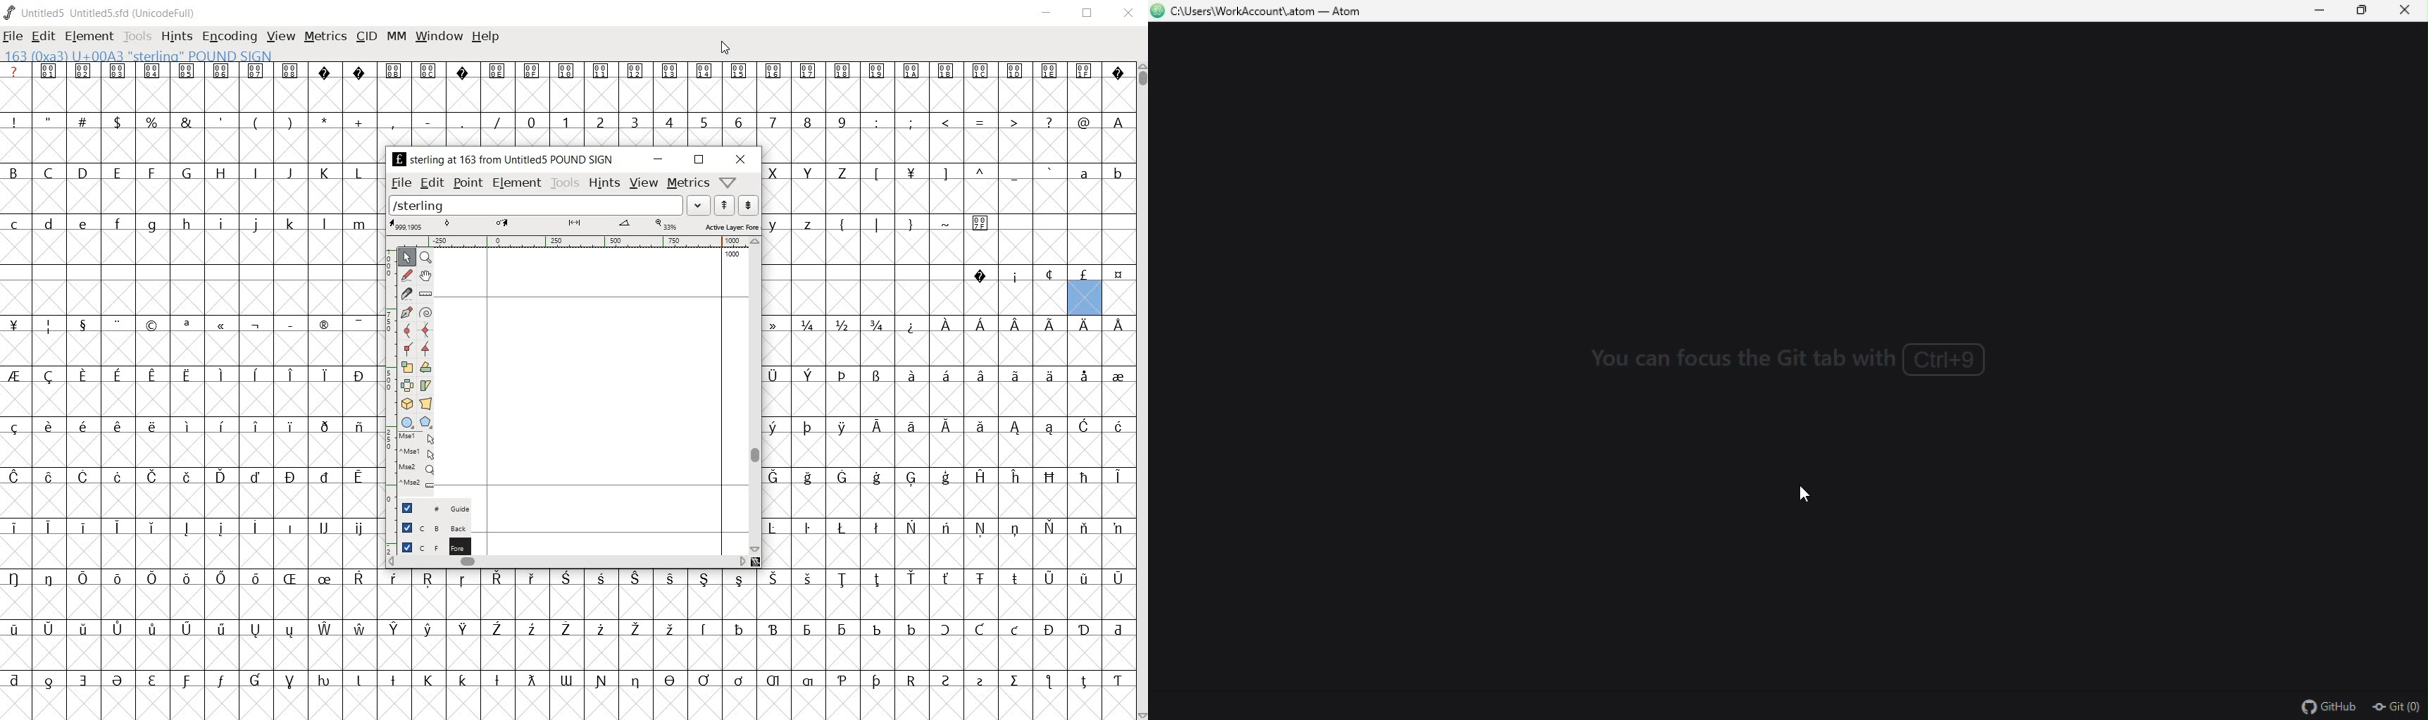 This screenshot has height=728, width=2436. Describe the element at coordinates (152, 528) in the screenshot. I see `Symbol` at that location.